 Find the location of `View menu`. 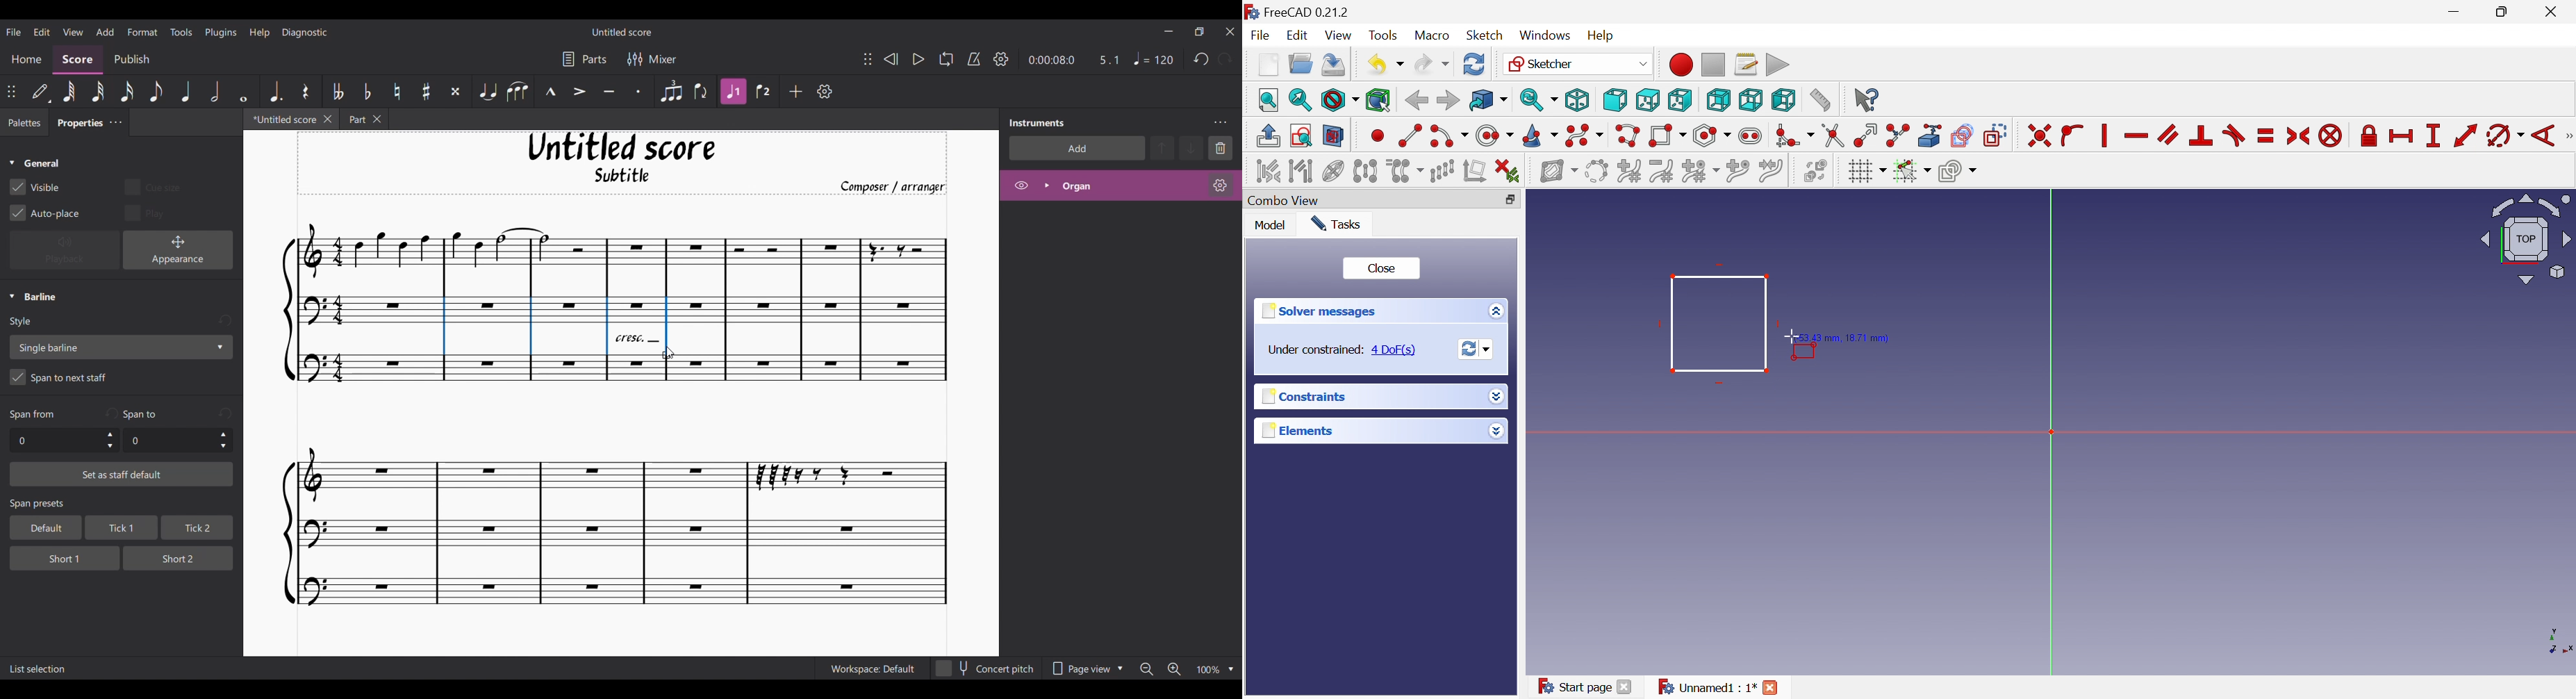

View menu is located at coordinates (72, 31).